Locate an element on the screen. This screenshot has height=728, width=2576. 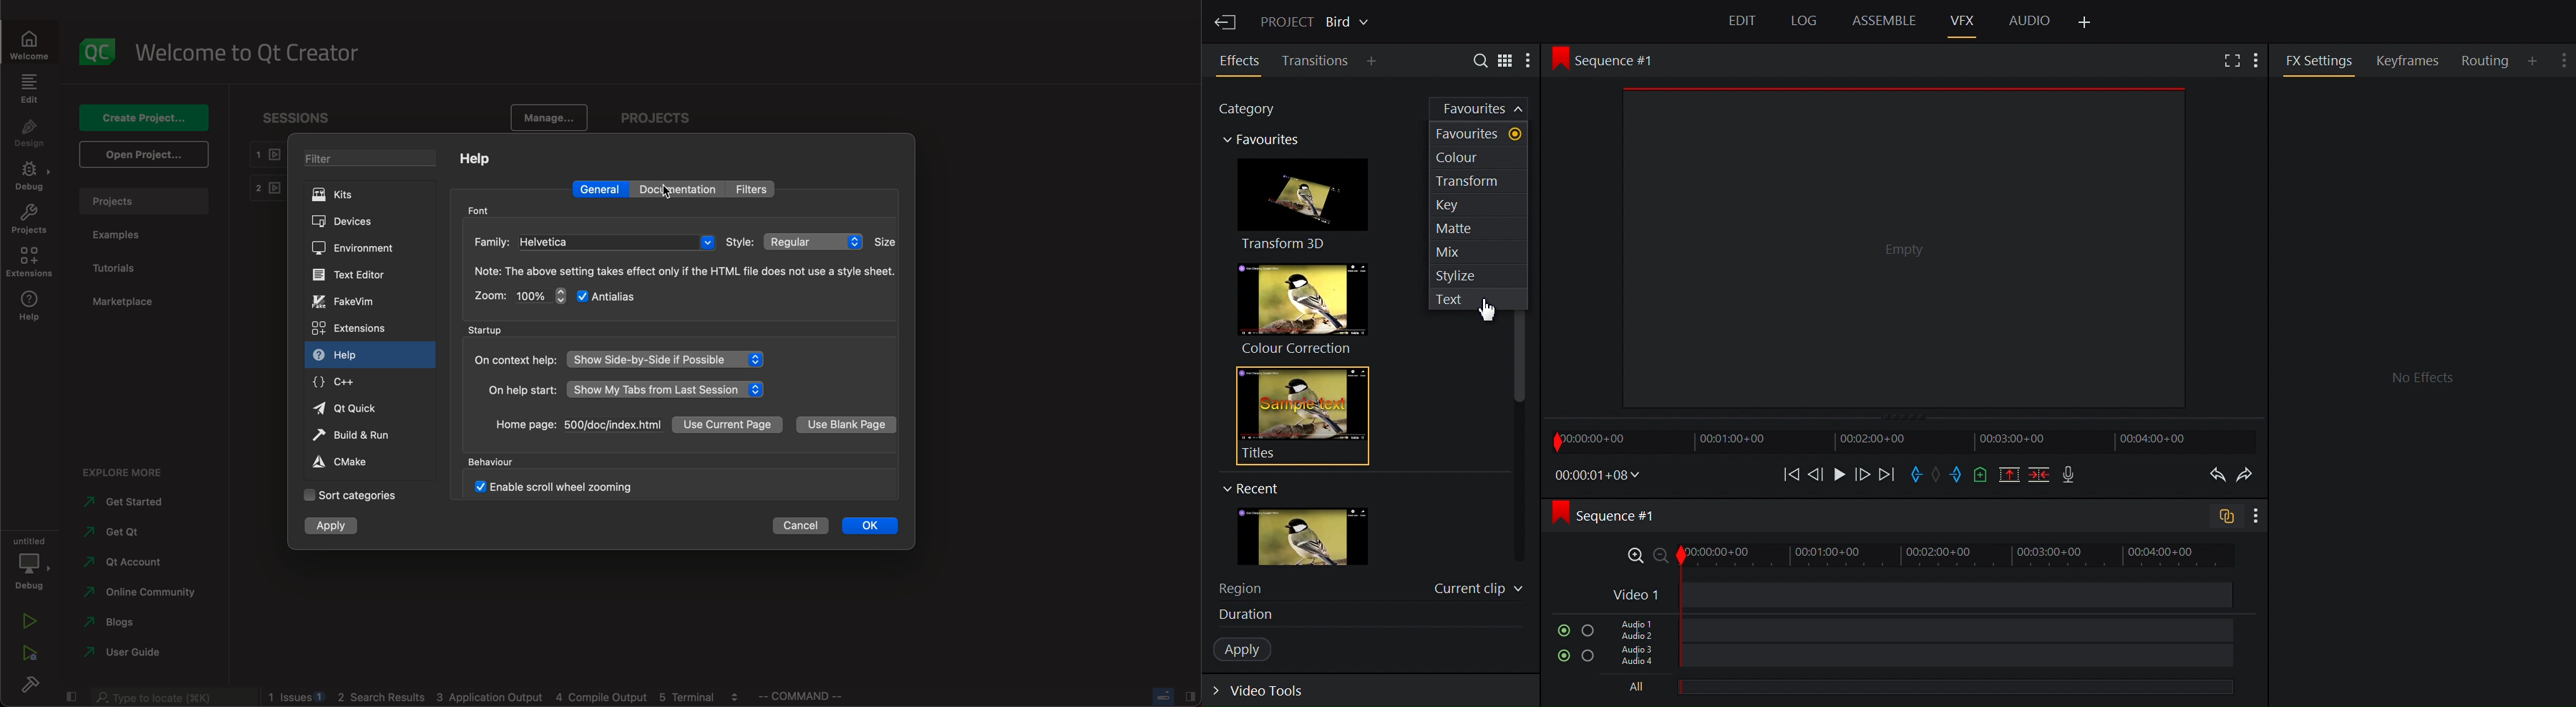
open is located at coordinates (146, 153).